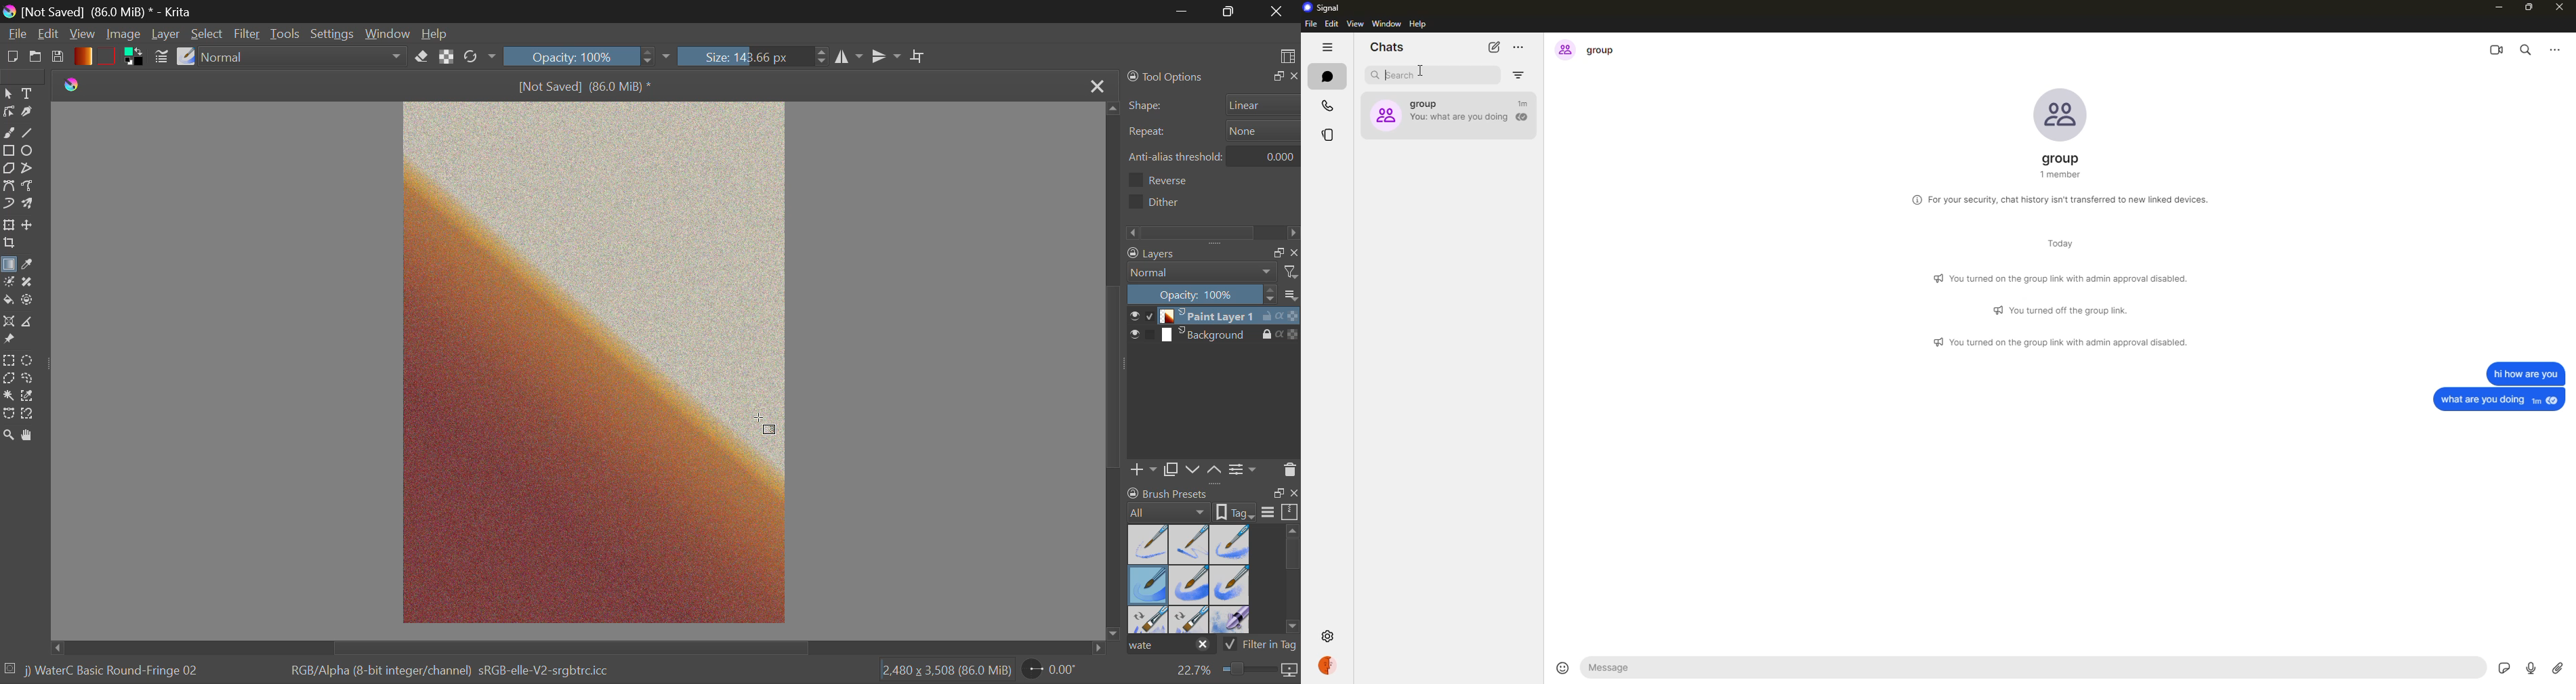 The image size is (2576, 700). What do you see at coordinates (2505, 665) in the screenshot?
I see `stickers` at bounding box center [2505, 665].